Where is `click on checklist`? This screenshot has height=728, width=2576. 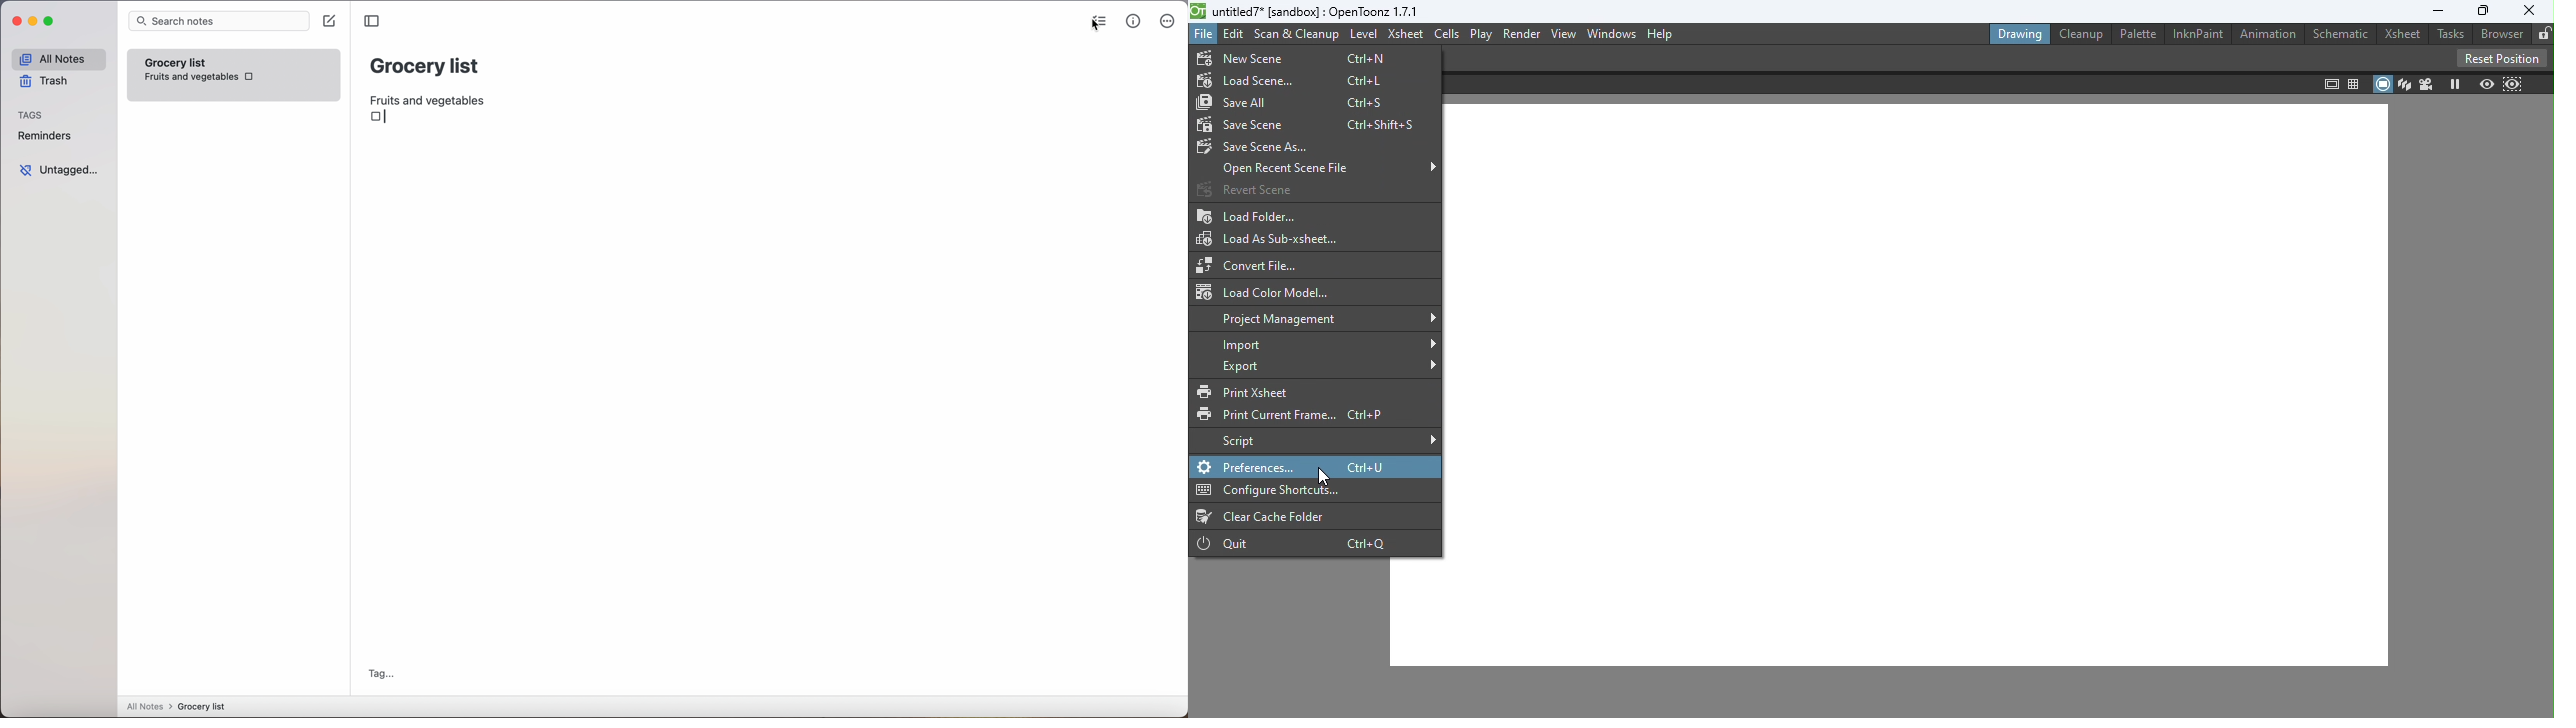 click on checklist is located at coordinates (1098, 23).